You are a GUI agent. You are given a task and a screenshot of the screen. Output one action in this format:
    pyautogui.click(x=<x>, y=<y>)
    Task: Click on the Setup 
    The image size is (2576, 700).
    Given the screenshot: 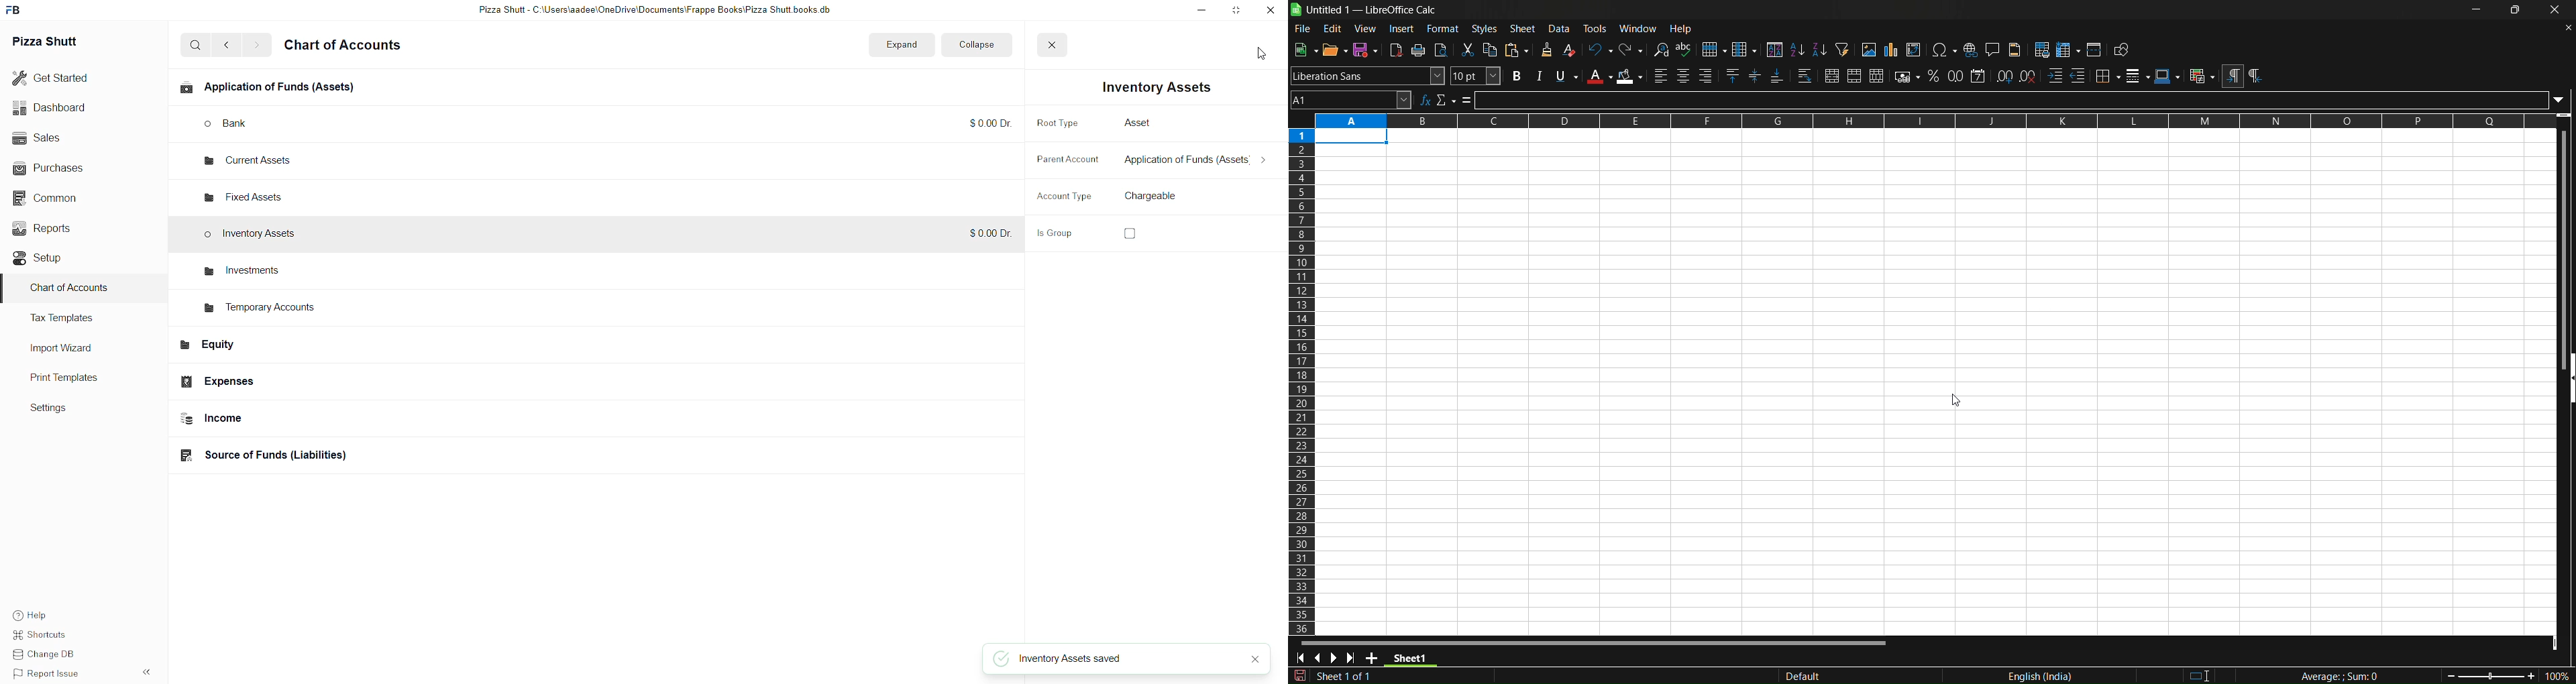 What is the action you would take?
    pyautogui.click(x=54, y=260)
    